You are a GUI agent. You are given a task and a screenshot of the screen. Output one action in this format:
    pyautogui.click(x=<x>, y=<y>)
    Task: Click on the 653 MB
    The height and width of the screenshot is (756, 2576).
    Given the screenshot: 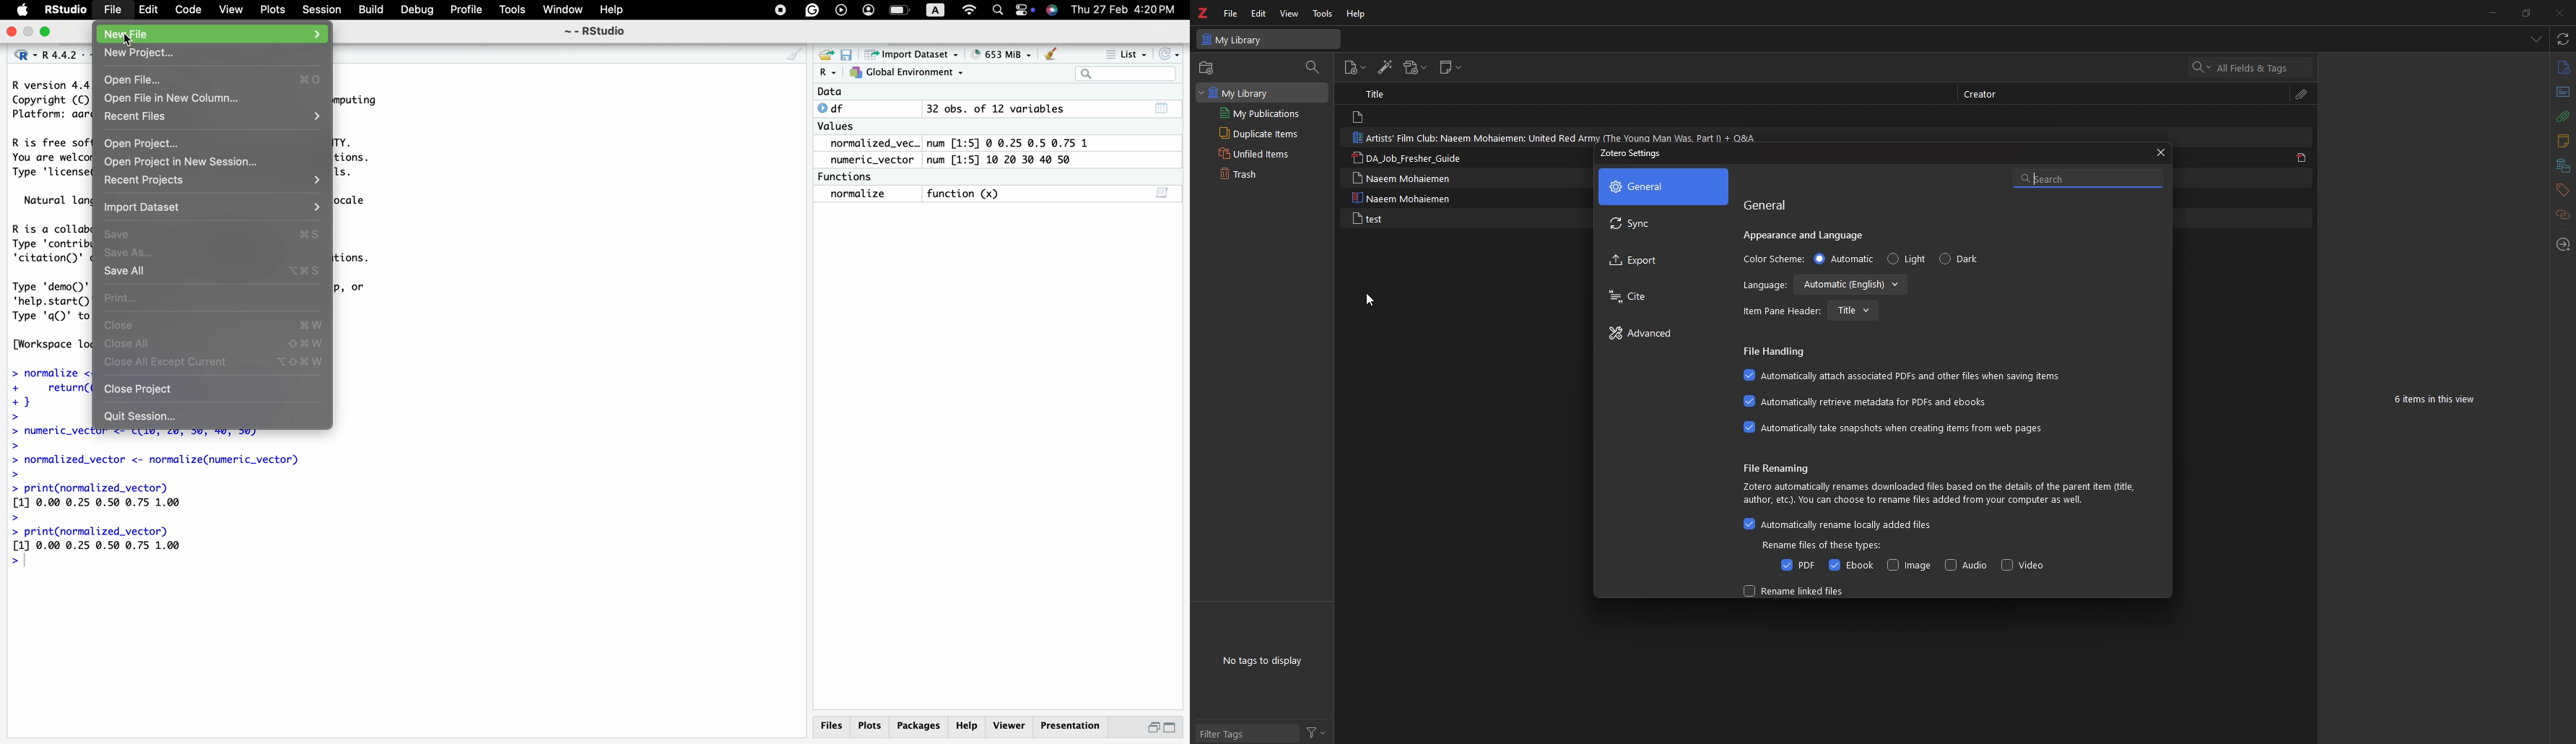 What is the action you would take?
    pyautogui.click(x=1008, y=54)
    